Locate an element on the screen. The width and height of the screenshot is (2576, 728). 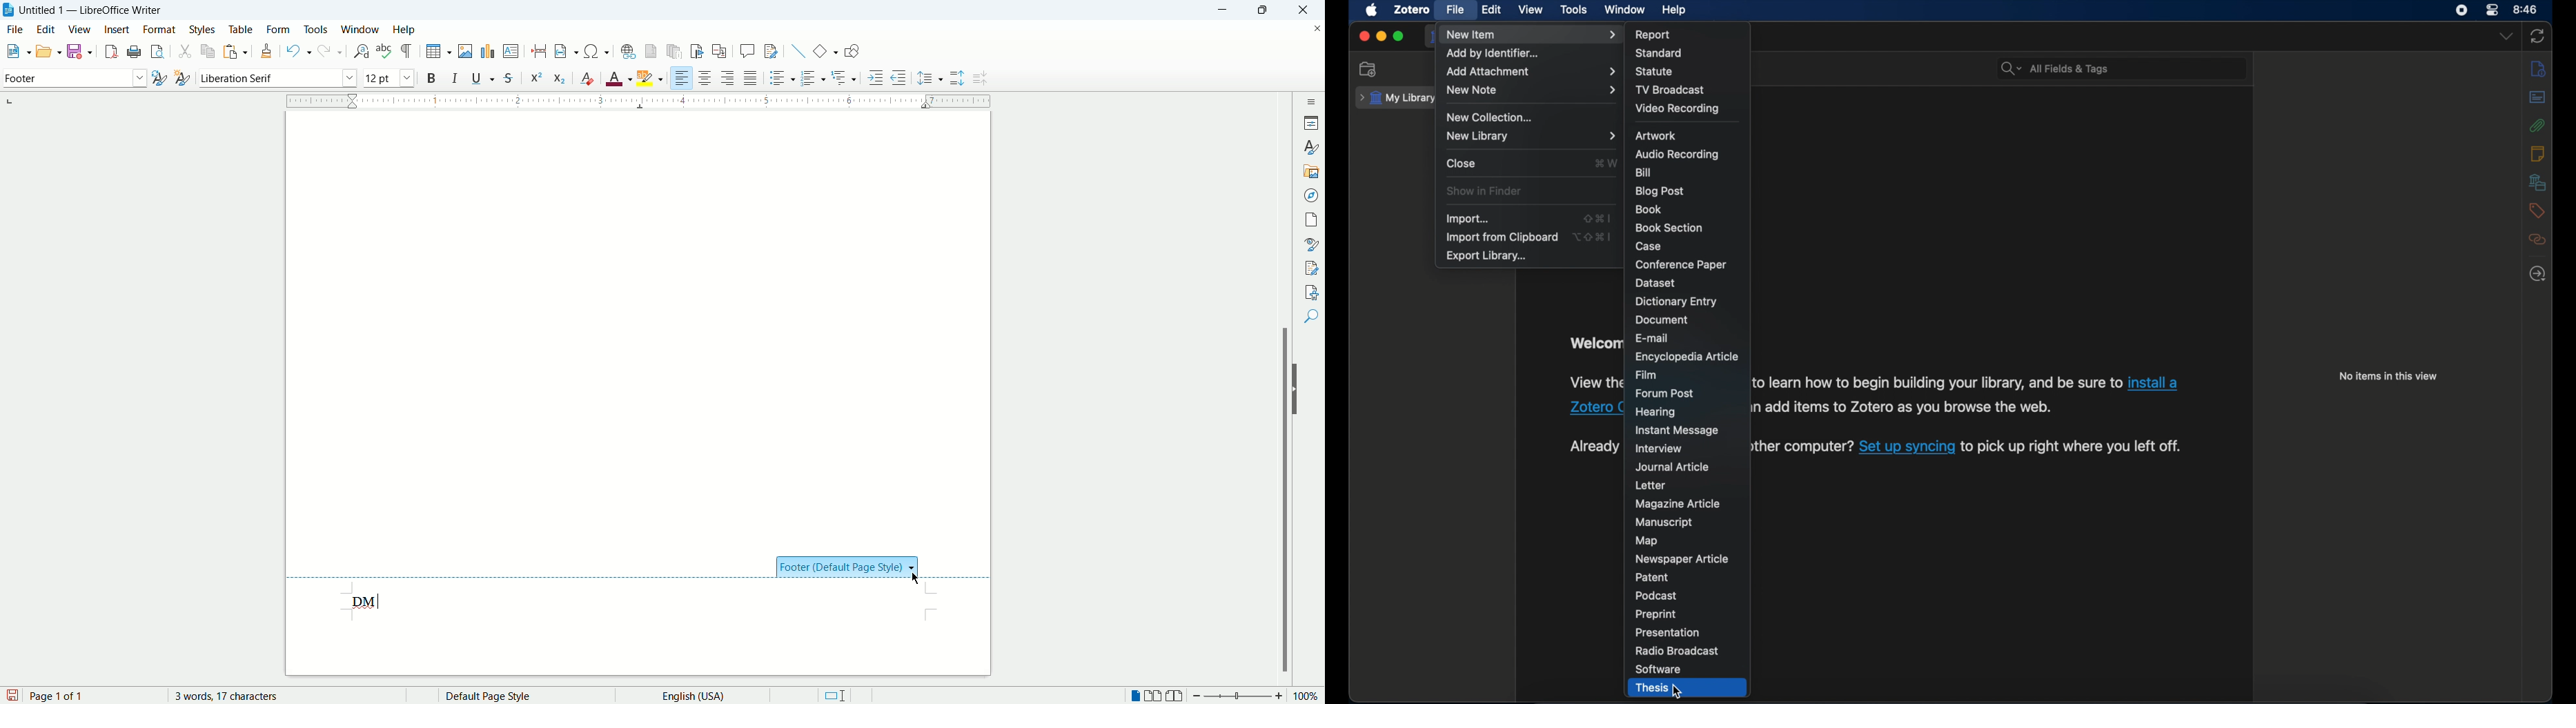
dictionary entry is located at coordinates (1676, 302).